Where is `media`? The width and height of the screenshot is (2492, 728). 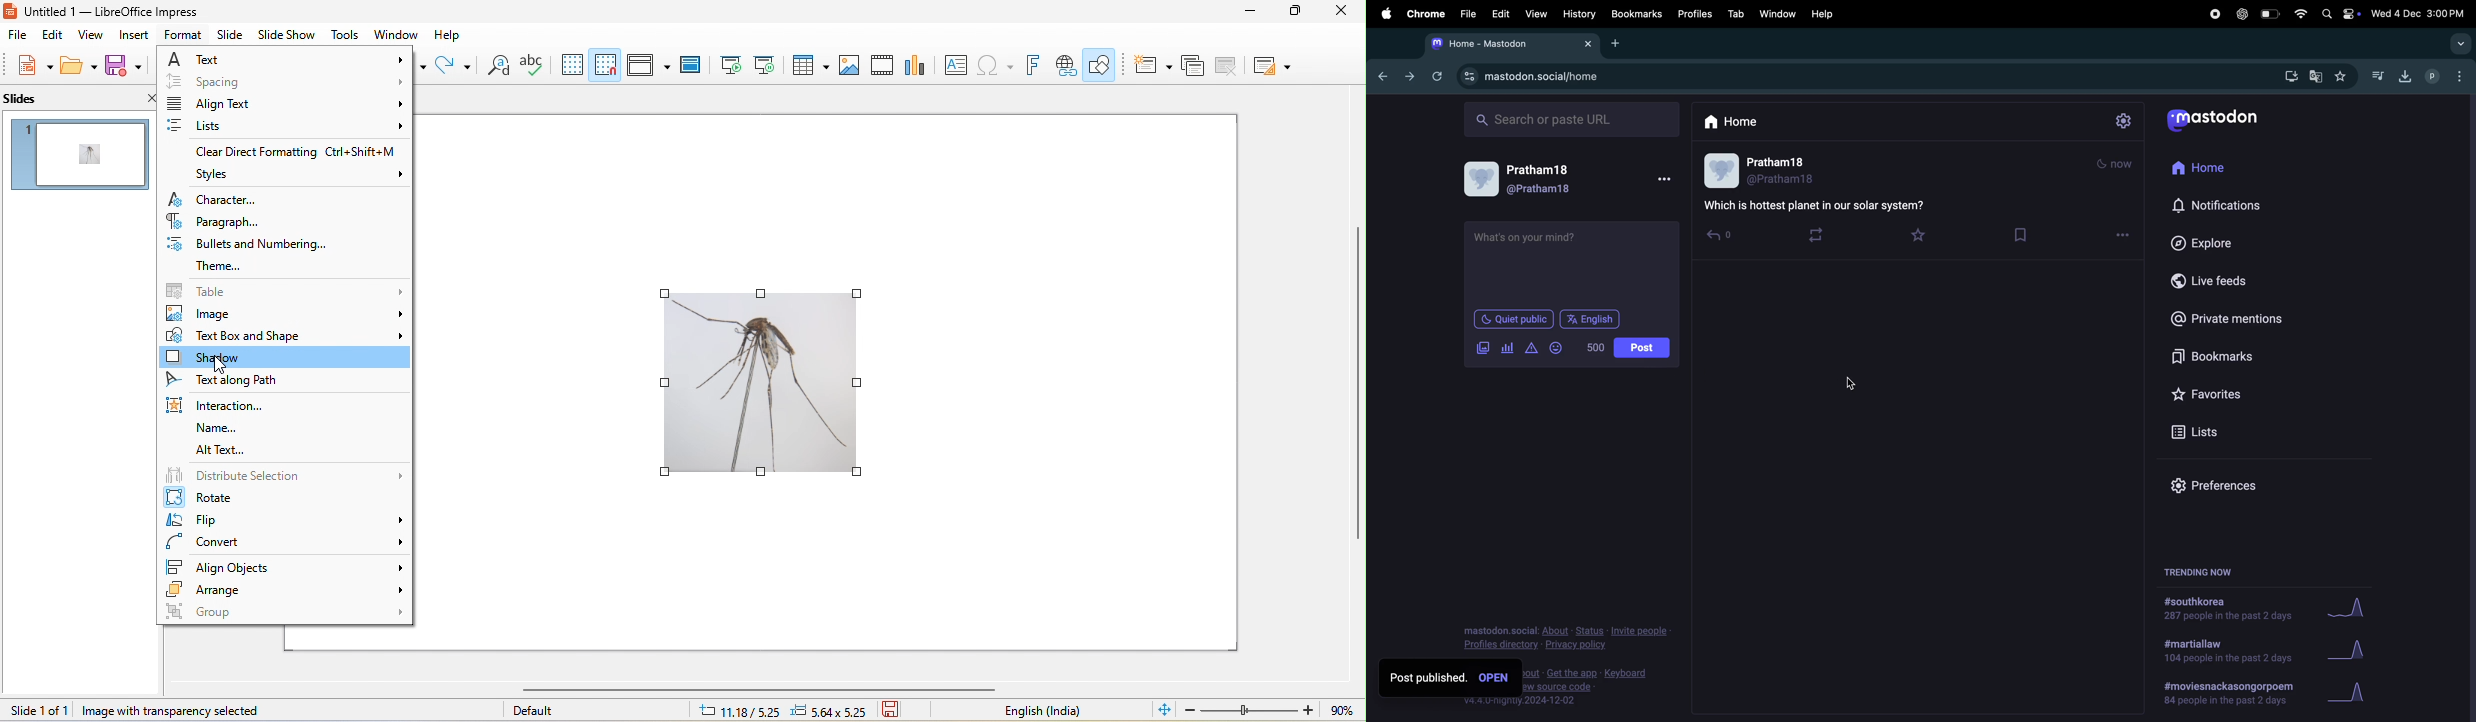
media is located at coordinates (882, 65).